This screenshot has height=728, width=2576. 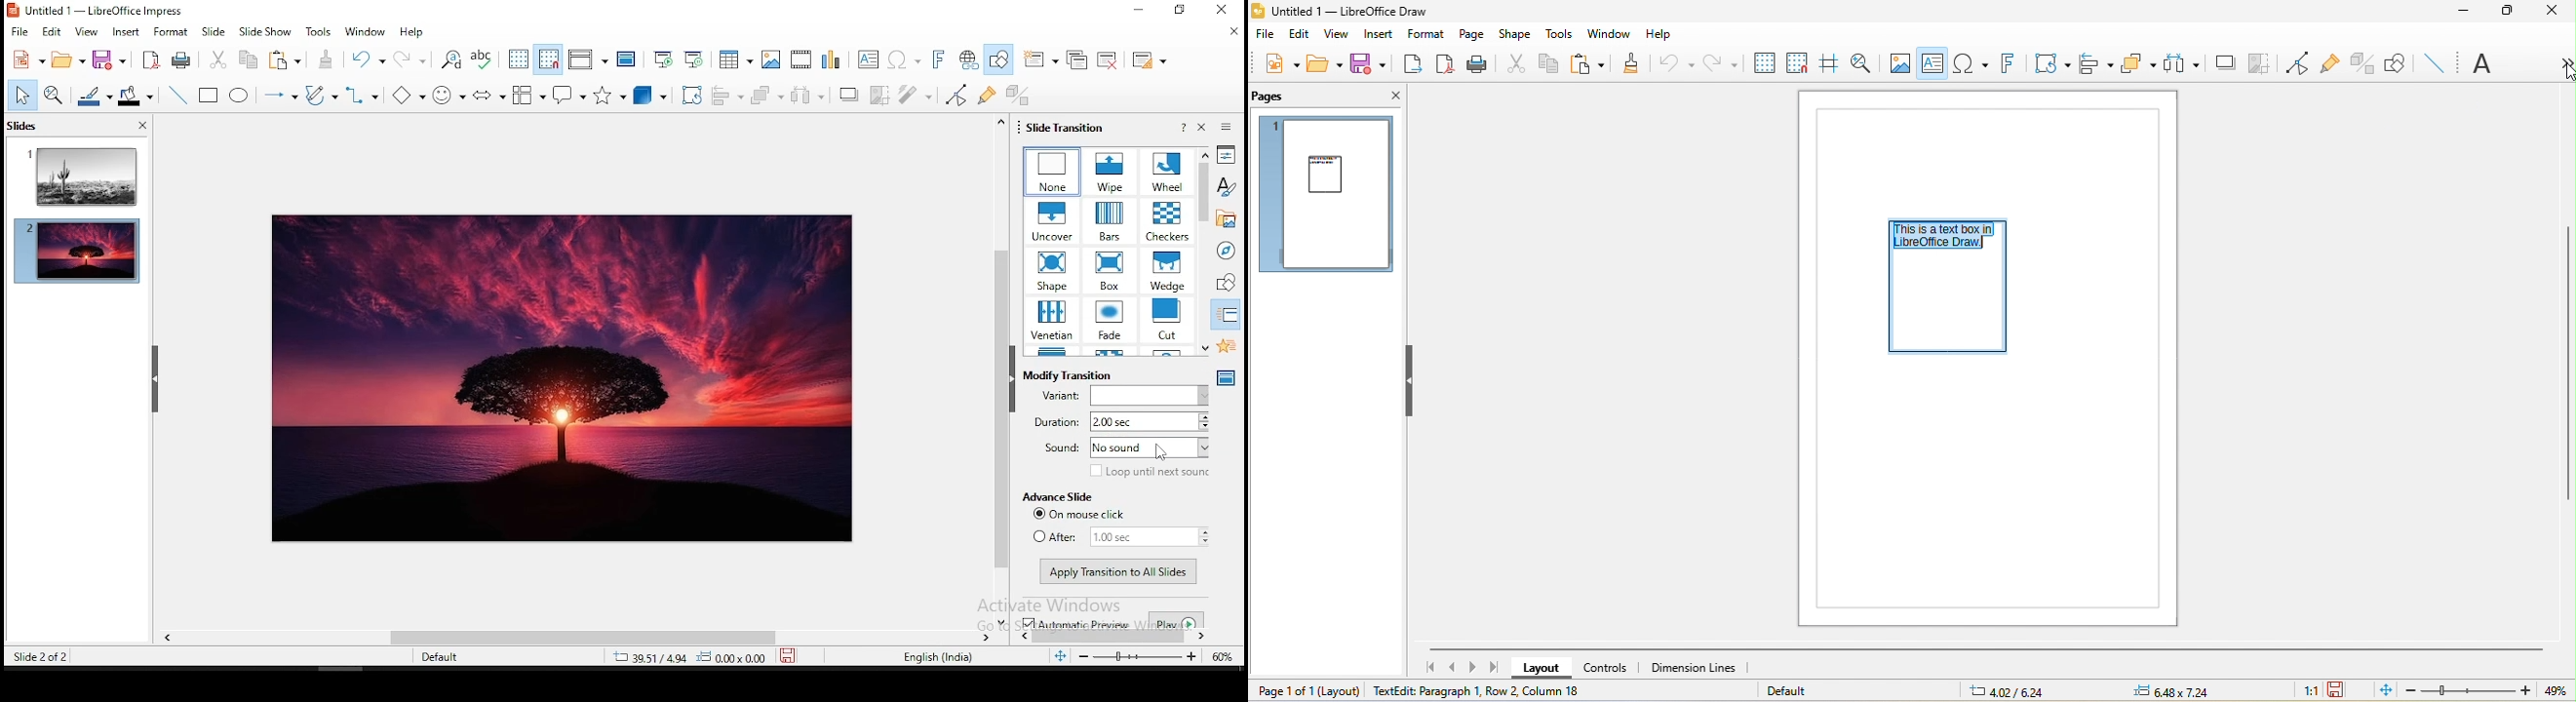 I want to click on image, so click(x=1901, y=61).